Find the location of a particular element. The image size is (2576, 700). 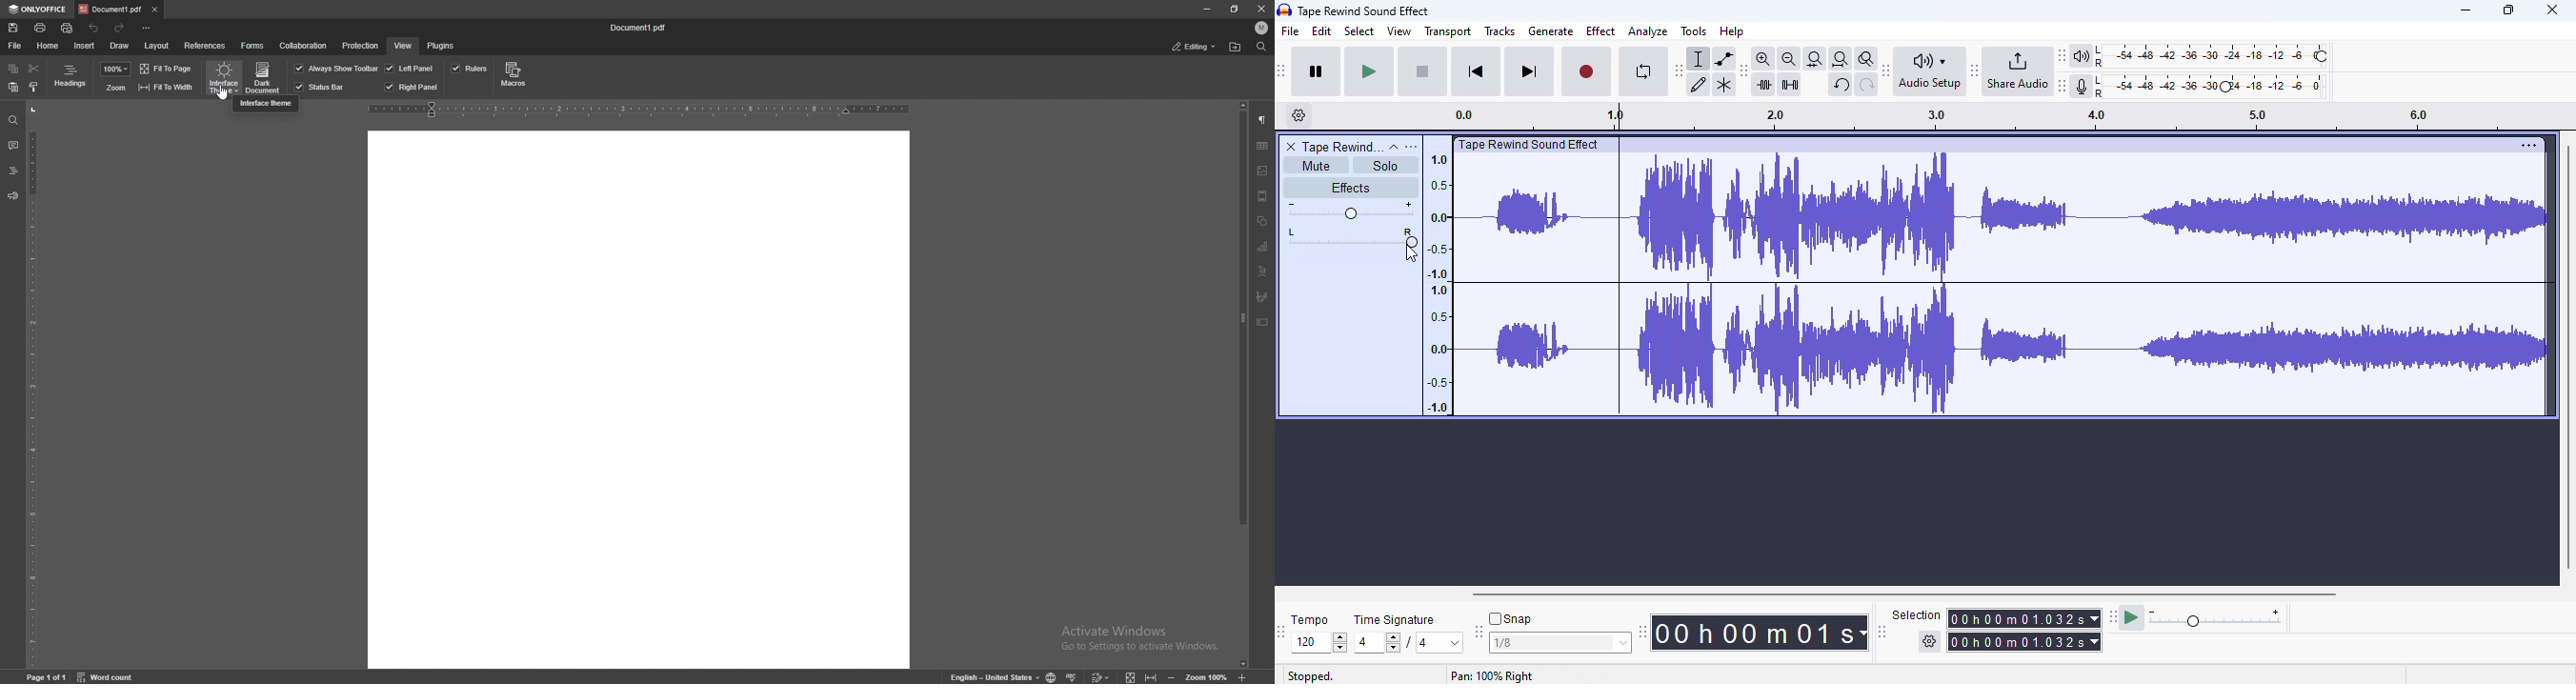

mute is located at coordinates (1317, 166).